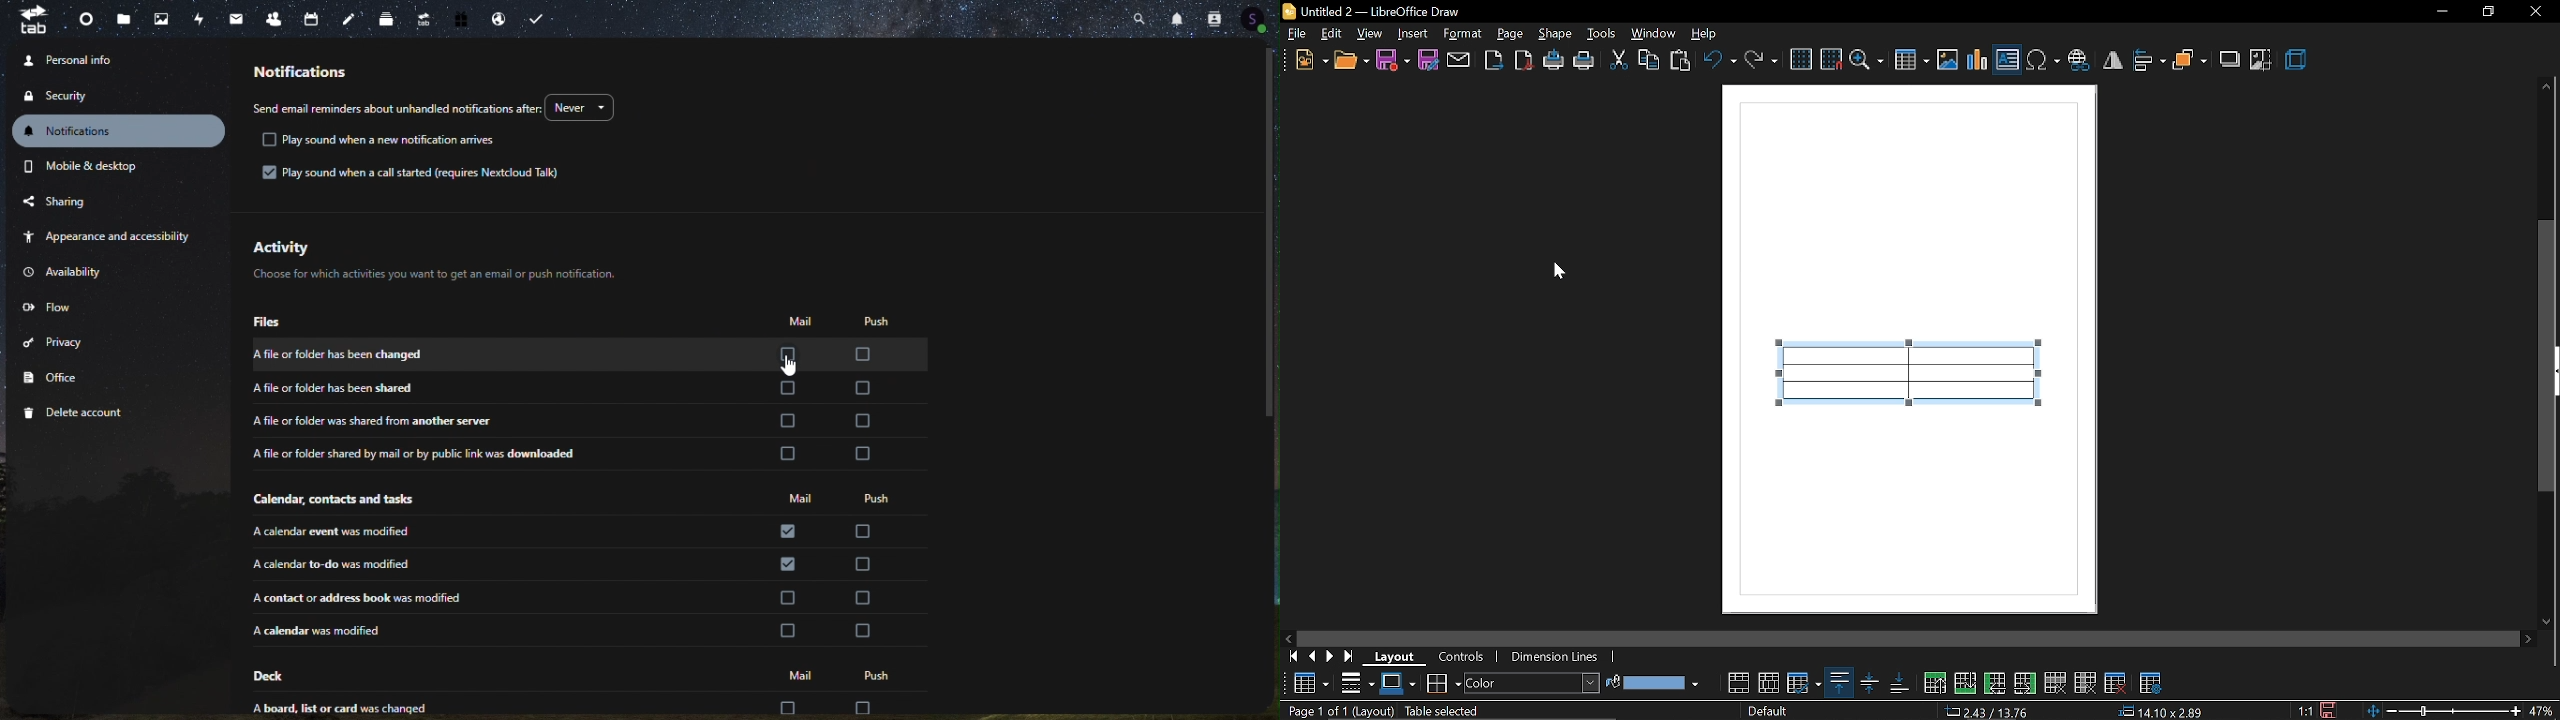 The image size is (2576, 728). Describe the element at coordinates (2298, 61) in the screenshot. I see `3d effect` at that location.